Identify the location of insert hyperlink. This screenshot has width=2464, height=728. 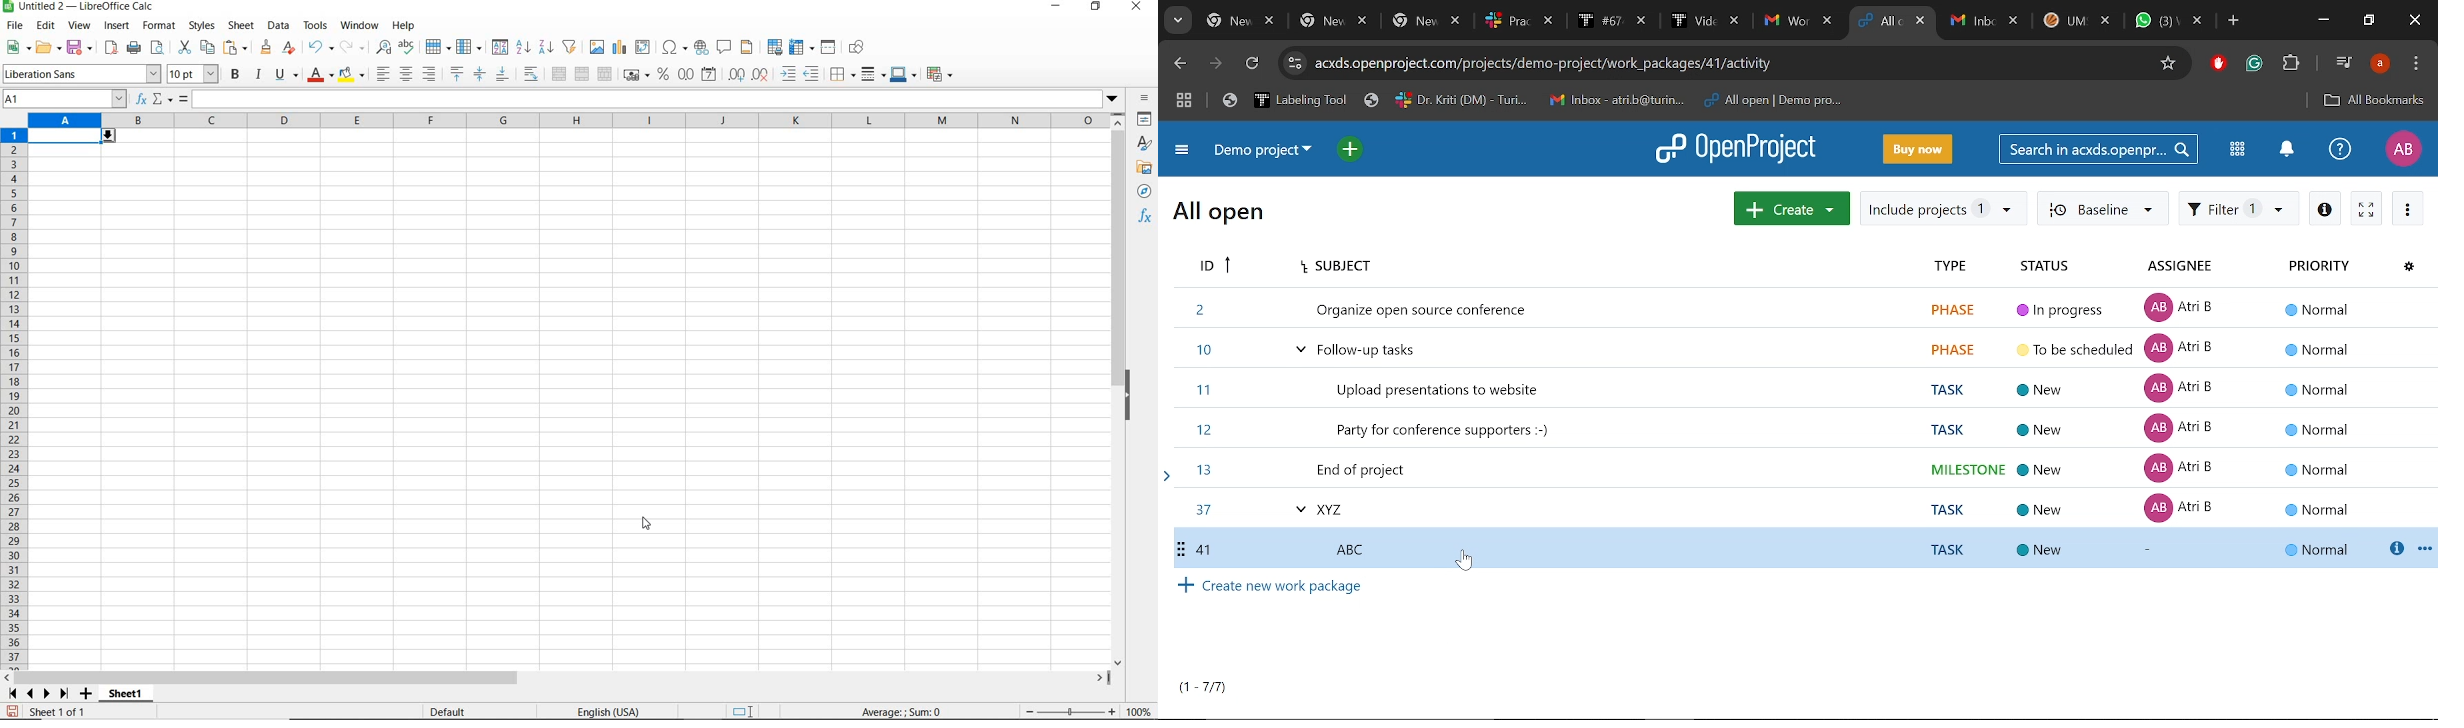
(701, 46).